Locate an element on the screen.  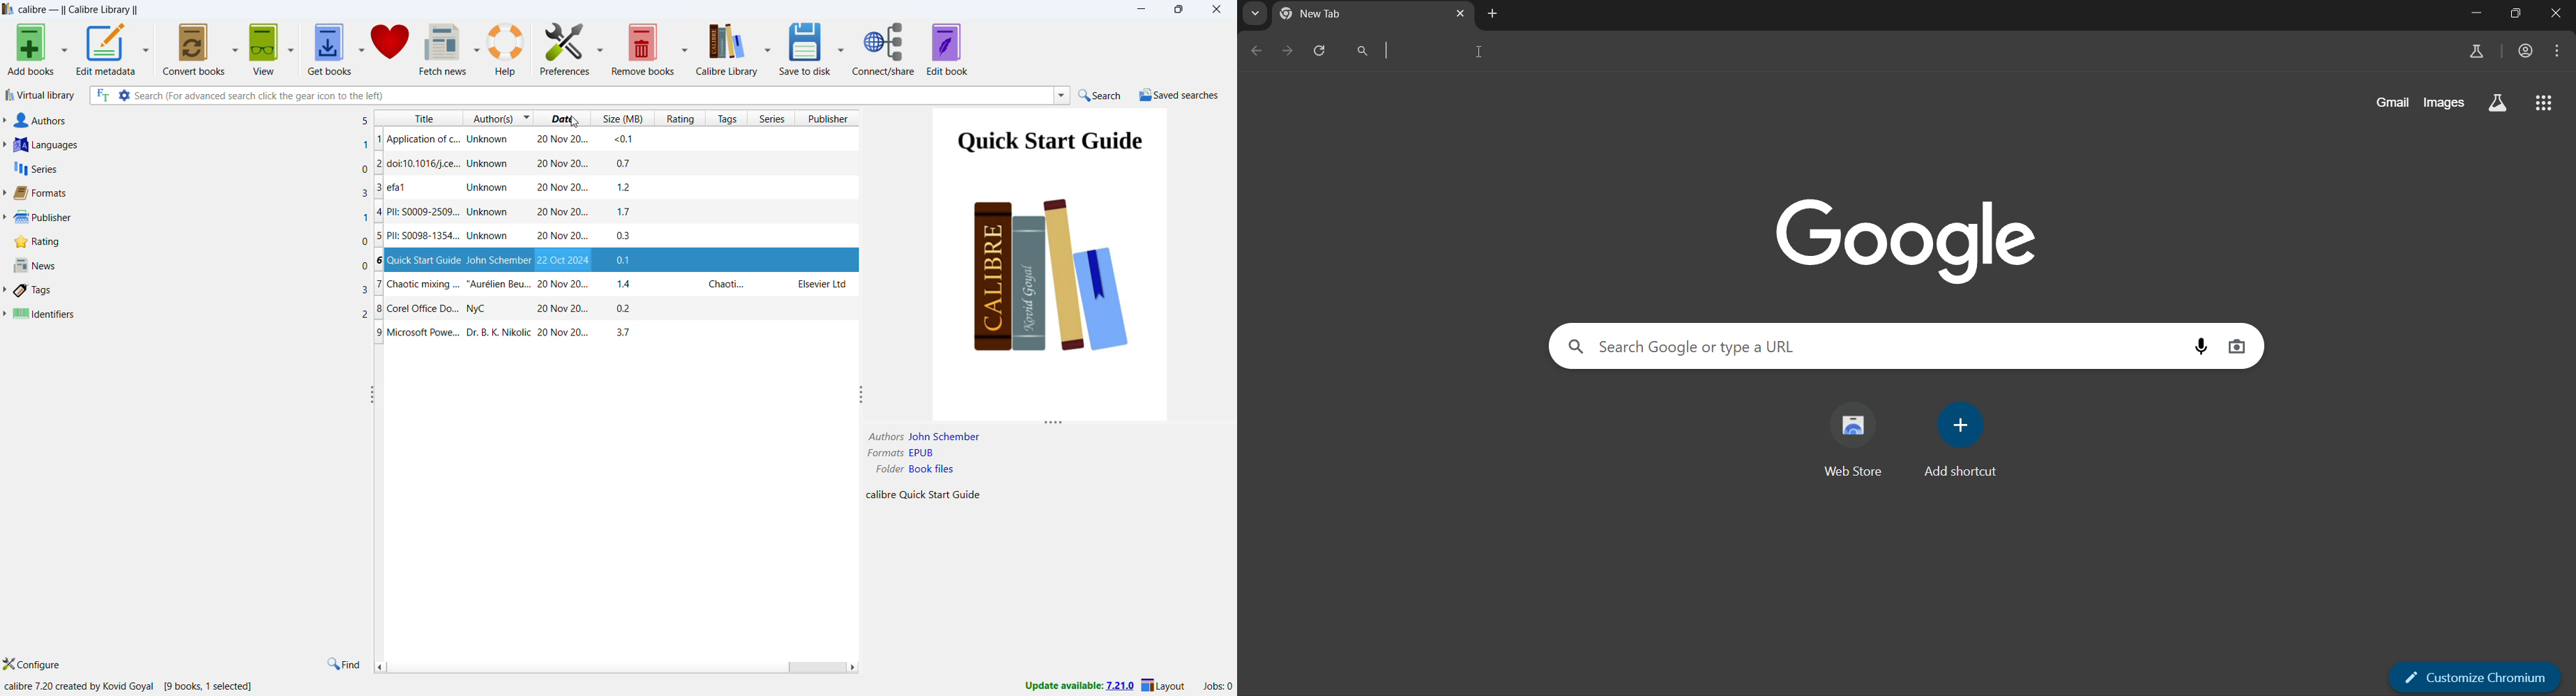
Aurelien Beu.. is located at coordinates (499, 285).